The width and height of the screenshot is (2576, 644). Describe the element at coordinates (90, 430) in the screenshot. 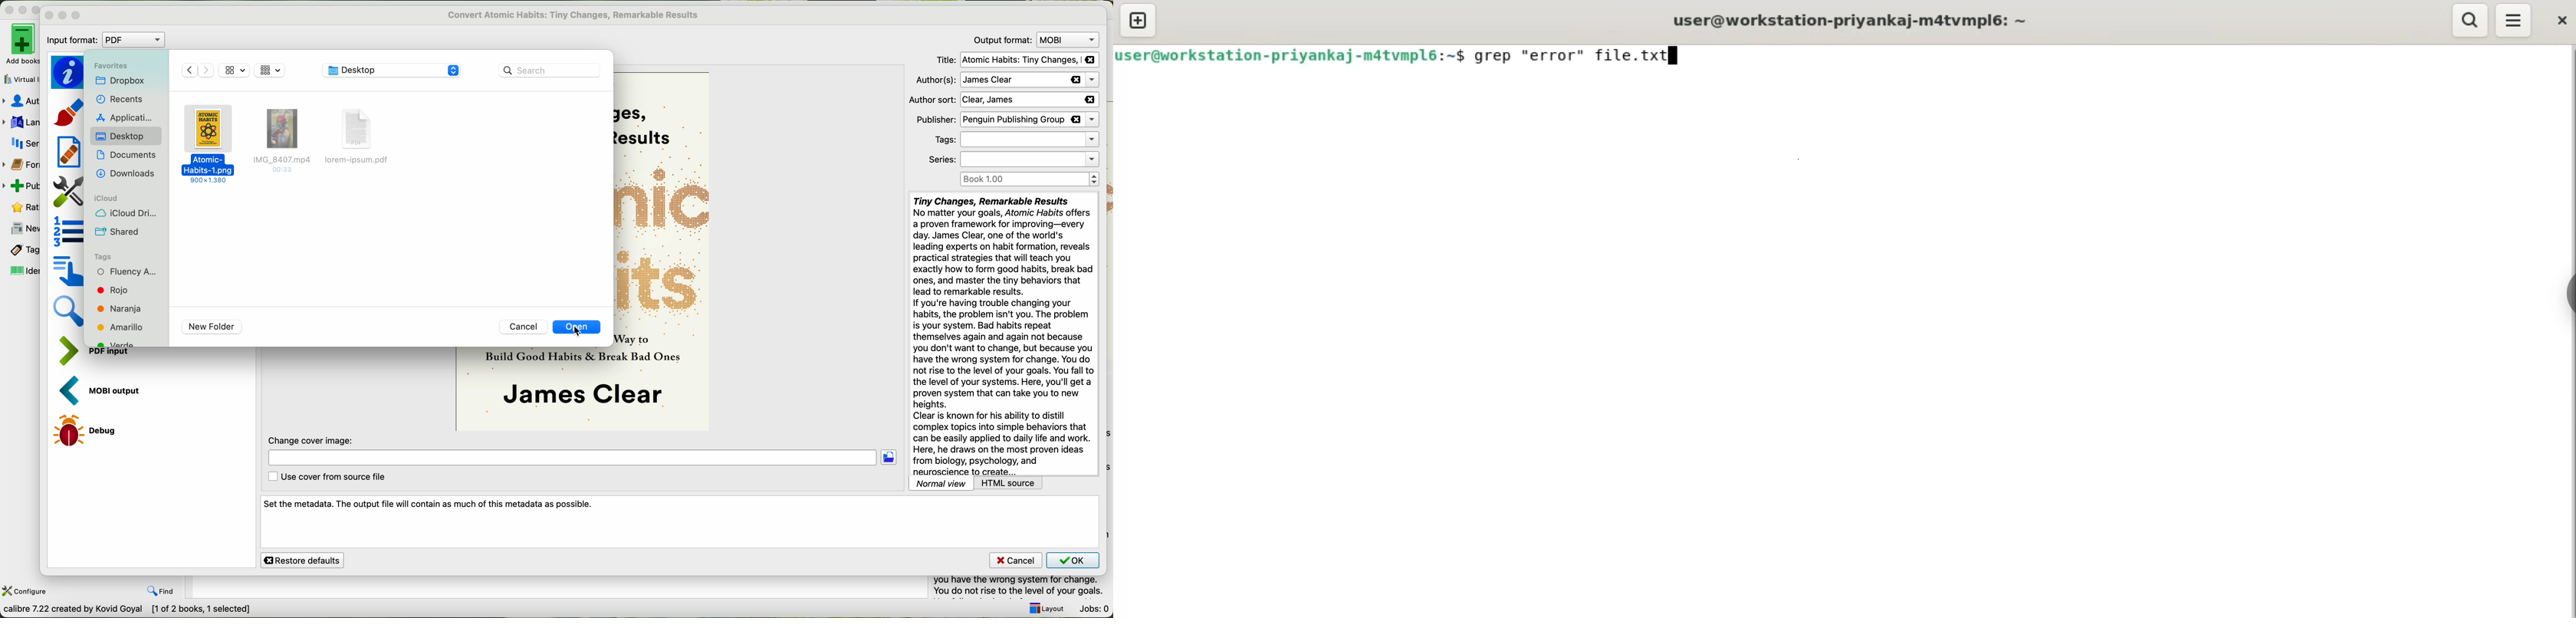

I see `debug` at that location.